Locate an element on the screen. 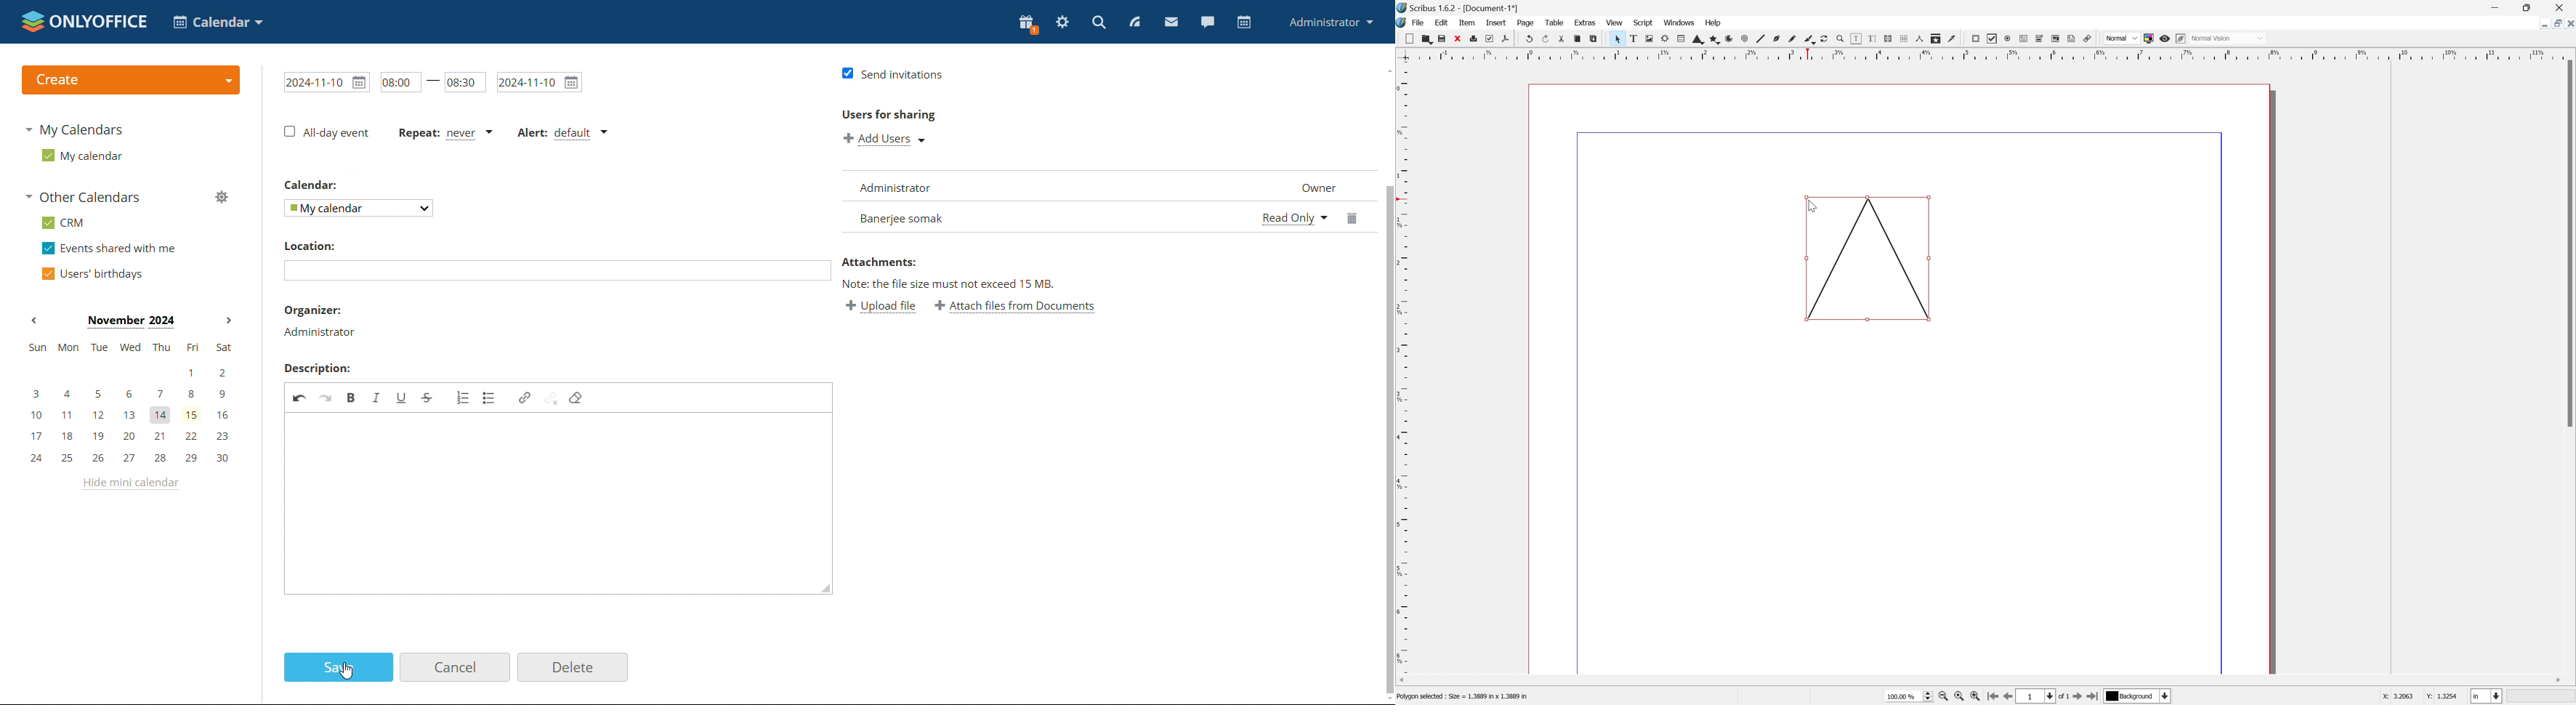  Edit is located at coordinates (1443, 22).